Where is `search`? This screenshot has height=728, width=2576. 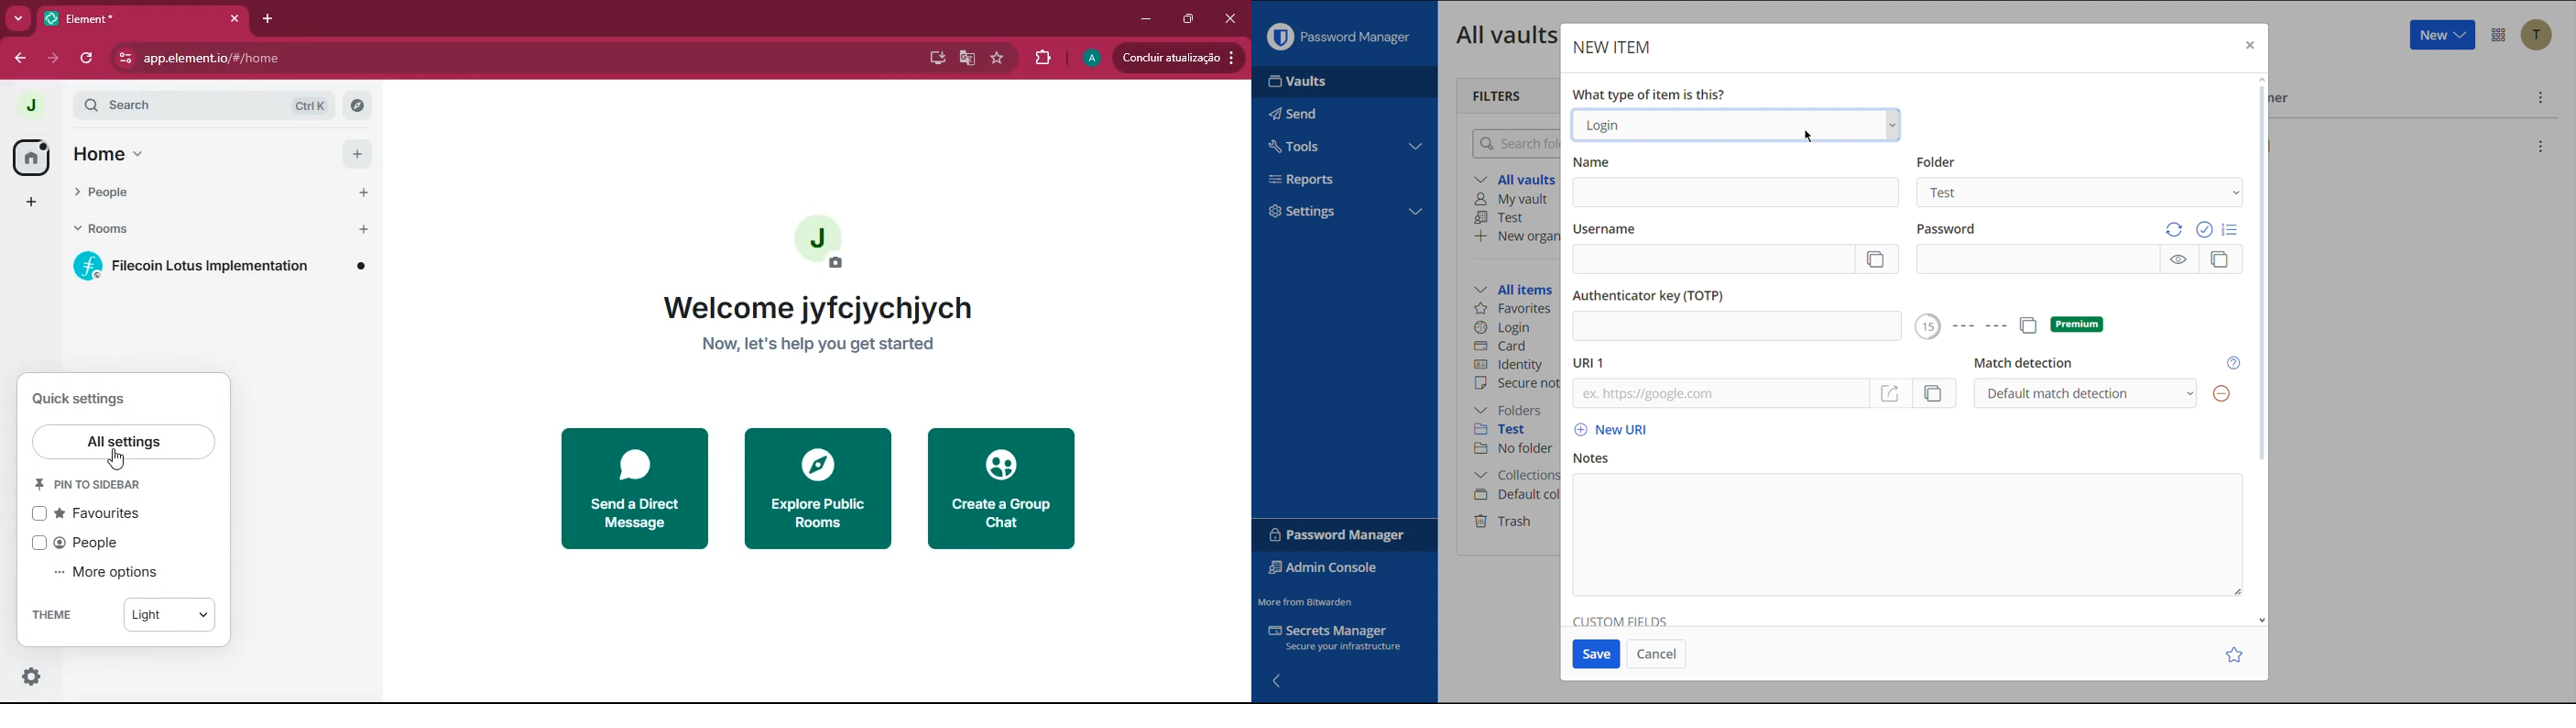 search is located at coordinates (215, 104).